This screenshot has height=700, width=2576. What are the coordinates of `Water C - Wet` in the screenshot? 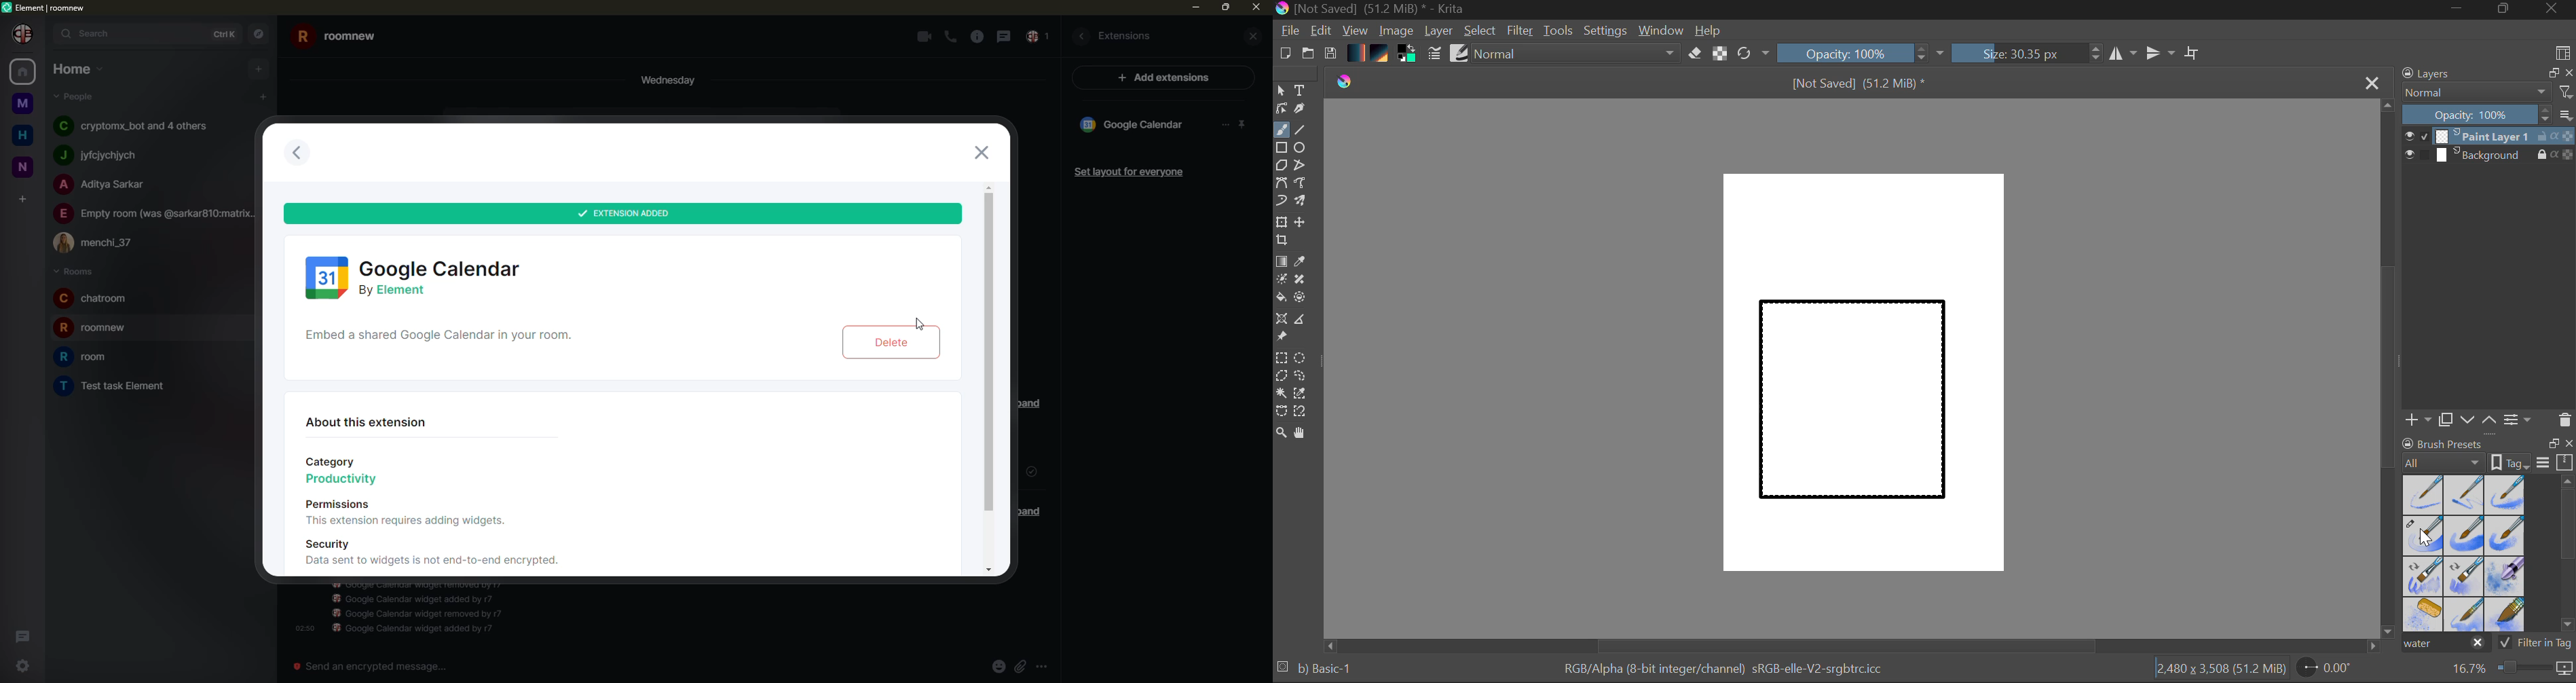 It's located at (2465, 495).